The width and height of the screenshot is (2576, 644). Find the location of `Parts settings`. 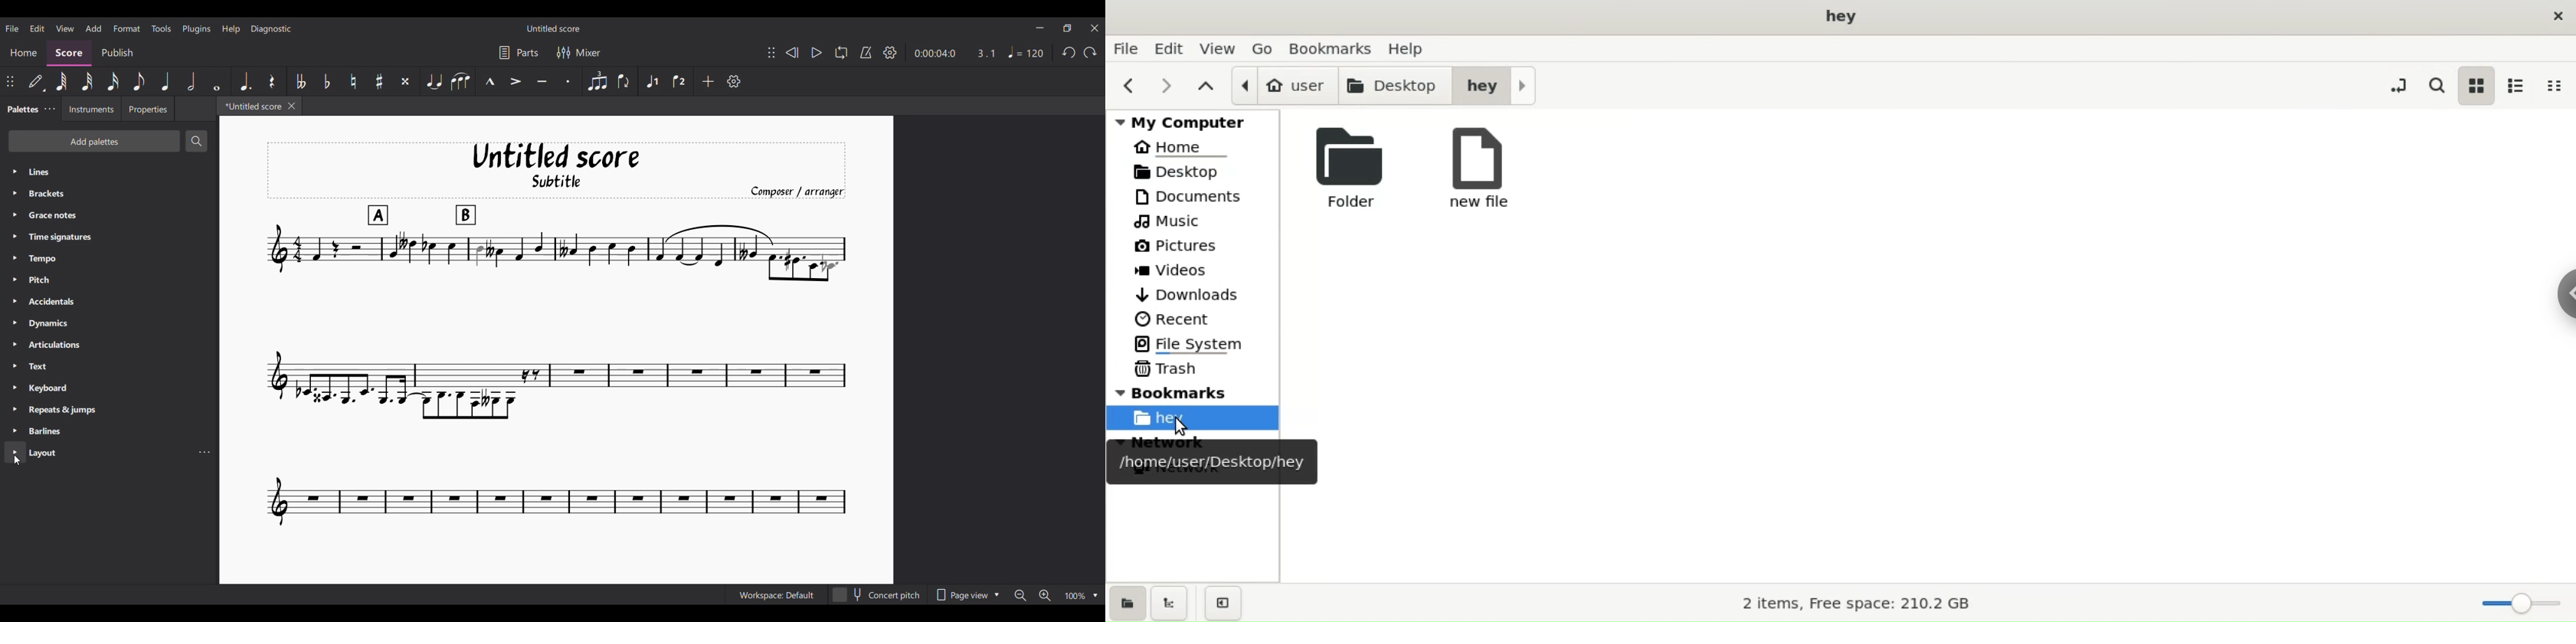

Parts settings is located at coordinates (519, 52).